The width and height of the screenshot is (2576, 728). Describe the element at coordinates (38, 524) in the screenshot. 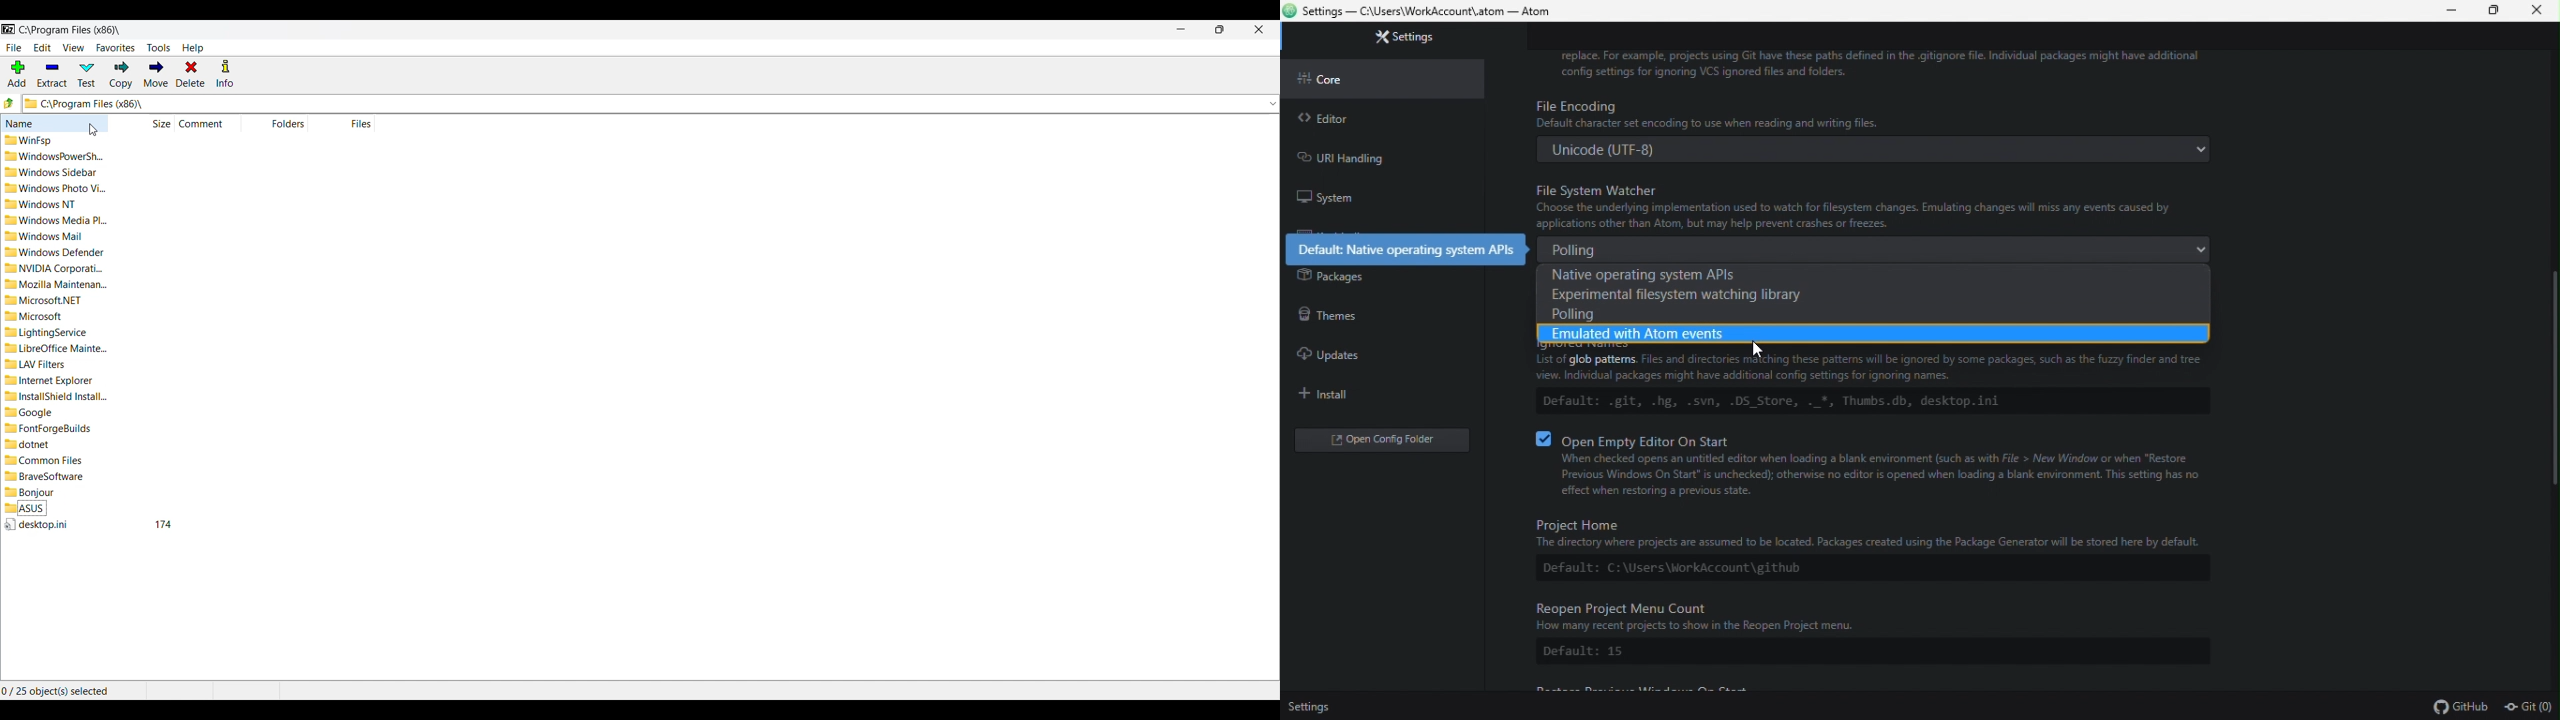

I see `desktop.ini` at that location.